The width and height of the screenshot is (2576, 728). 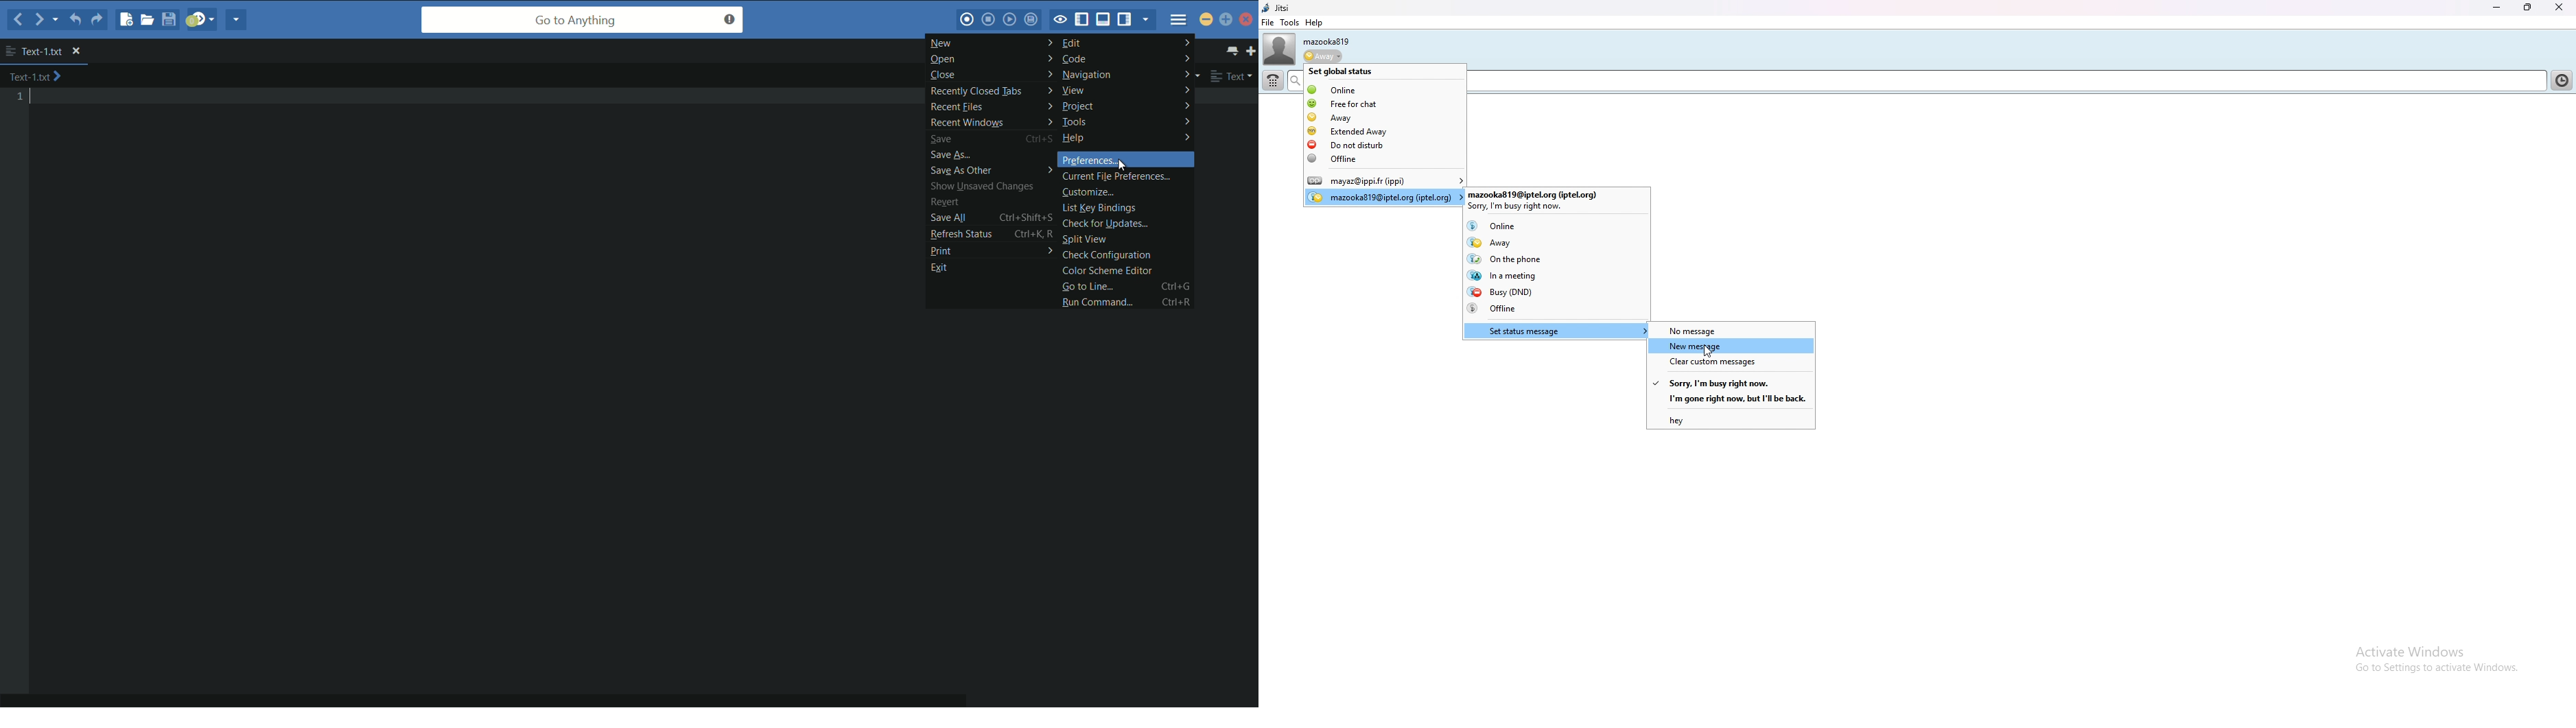 What do you see at coordinates (1385, 144) in the screenshot?
I see `do not disturb` at bounding box center [1385, 144].